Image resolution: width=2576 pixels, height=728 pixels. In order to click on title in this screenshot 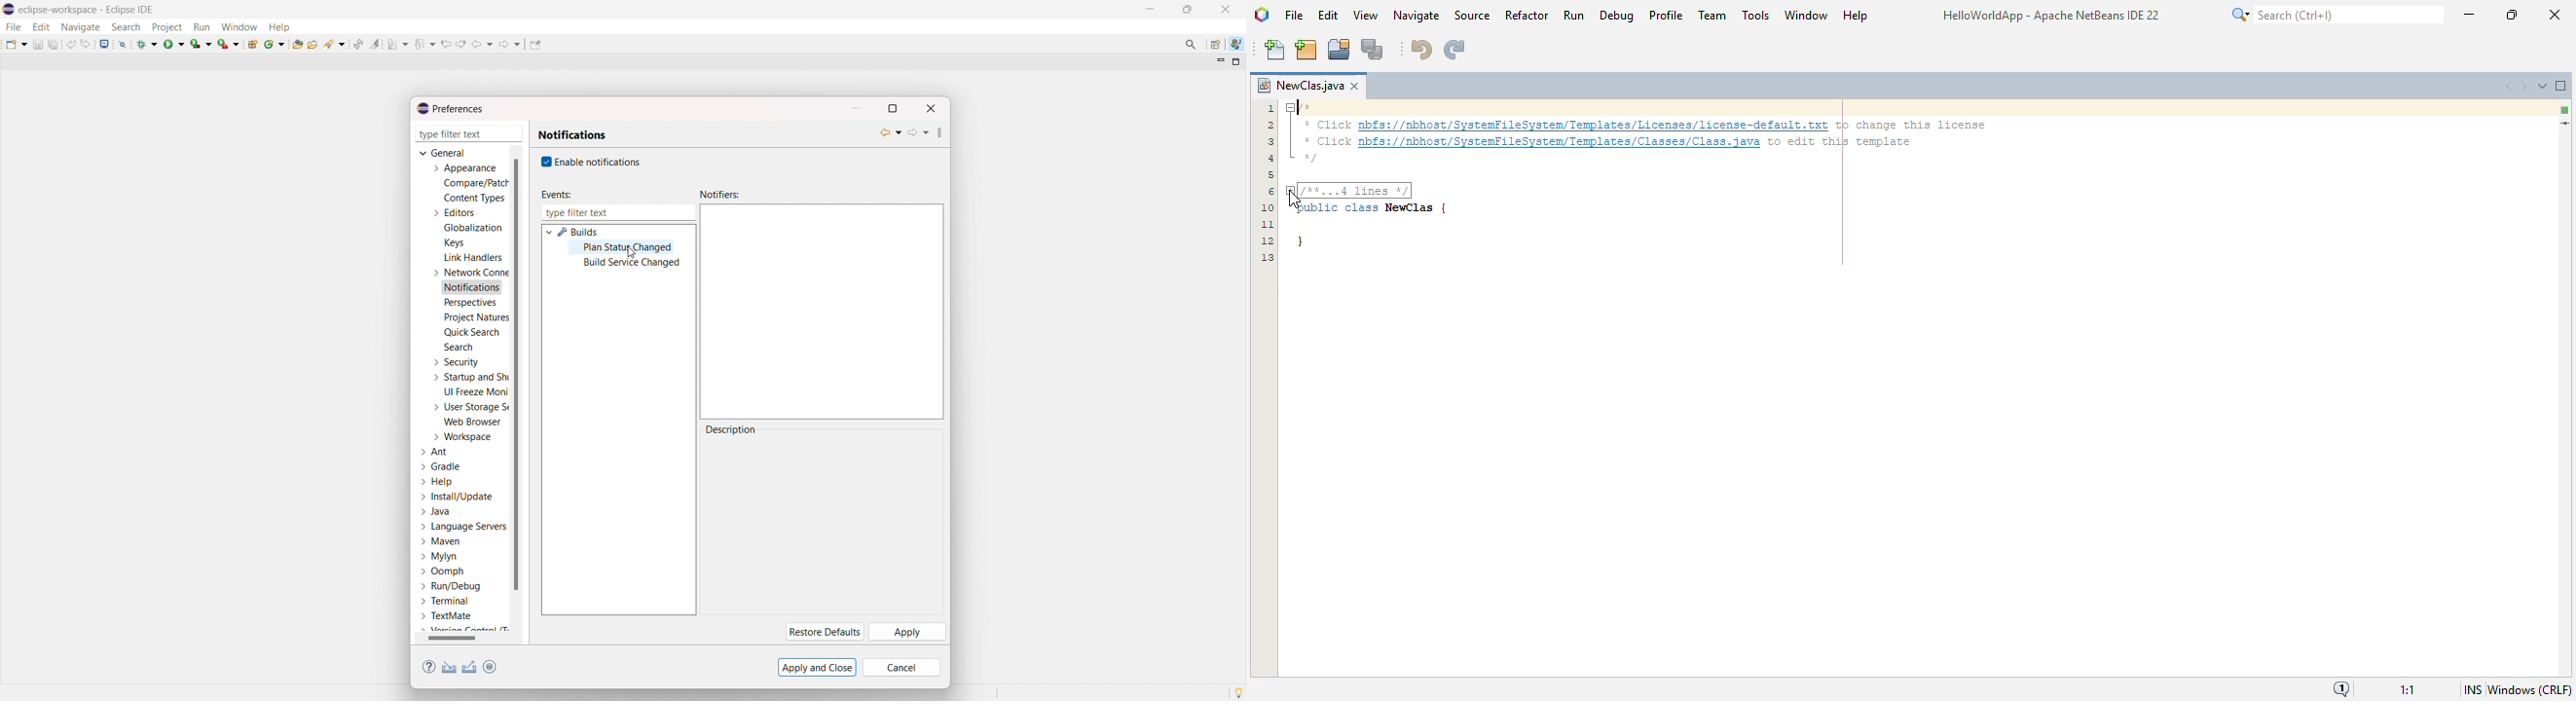, I will do `click(88, 9)`.